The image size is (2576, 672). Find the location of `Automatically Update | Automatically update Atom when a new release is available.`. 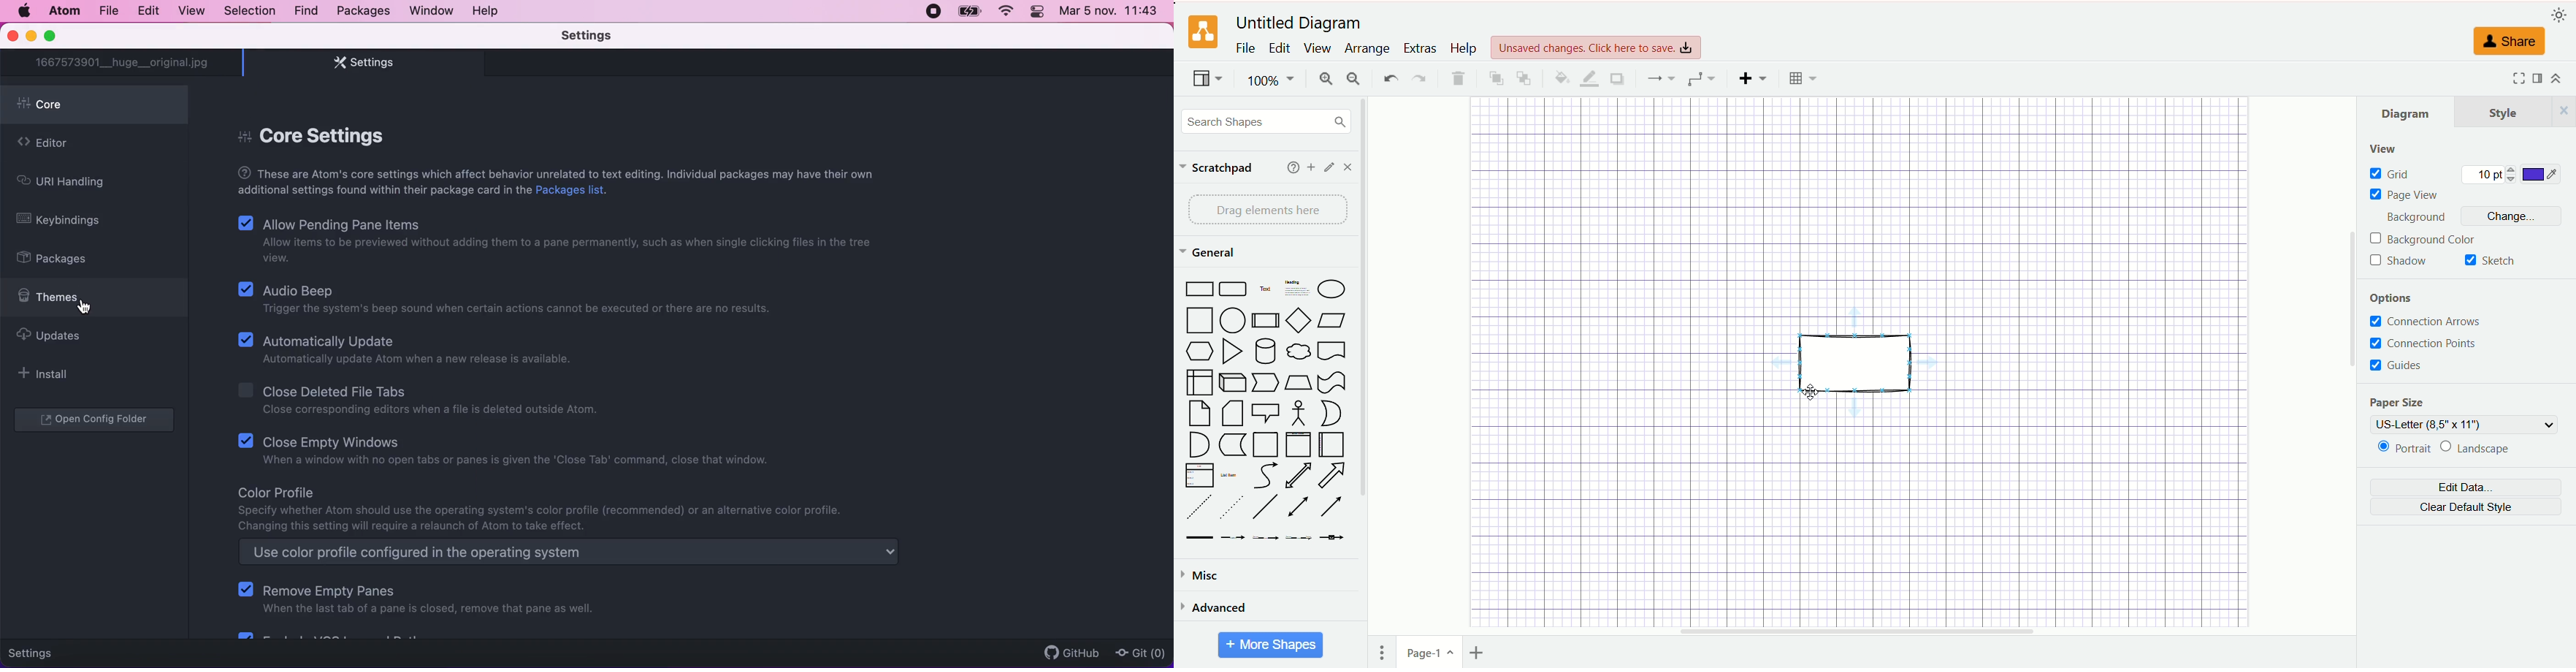

Automatically Update | Automatically update Atom when a new release is available. is located at coordinates (408, 349).